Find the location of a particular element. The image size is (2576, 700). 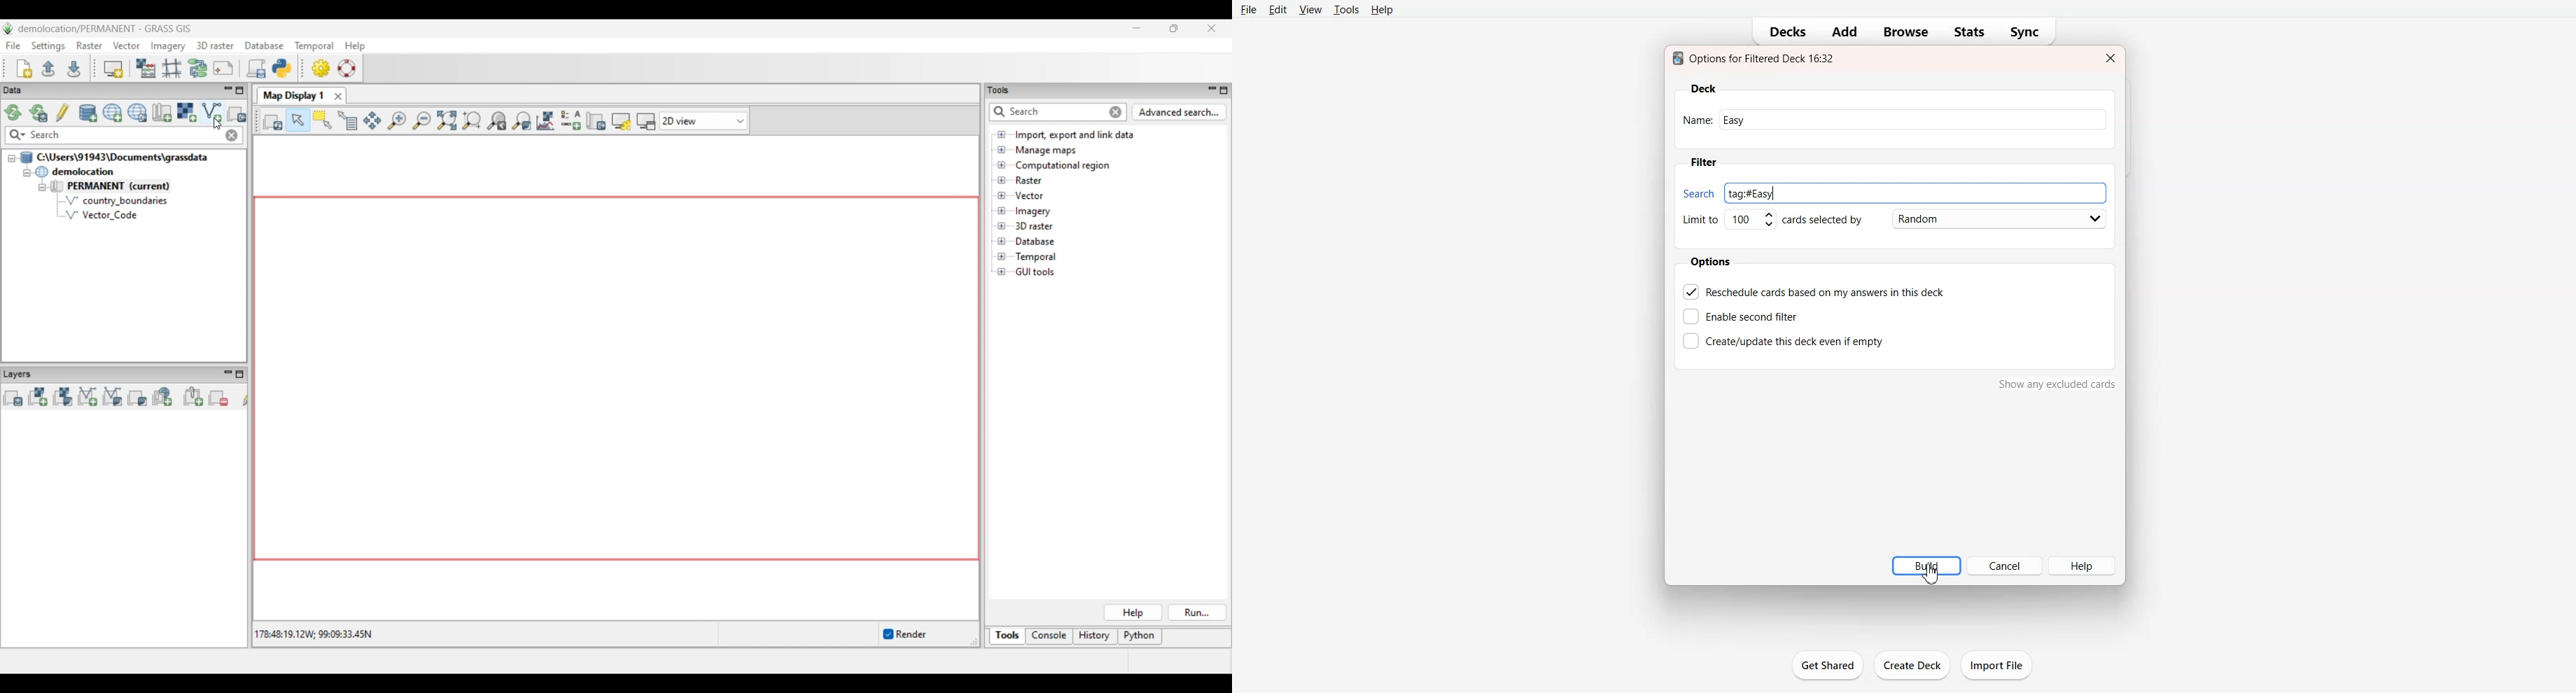

Browse is located at coordinates (1907, 32).